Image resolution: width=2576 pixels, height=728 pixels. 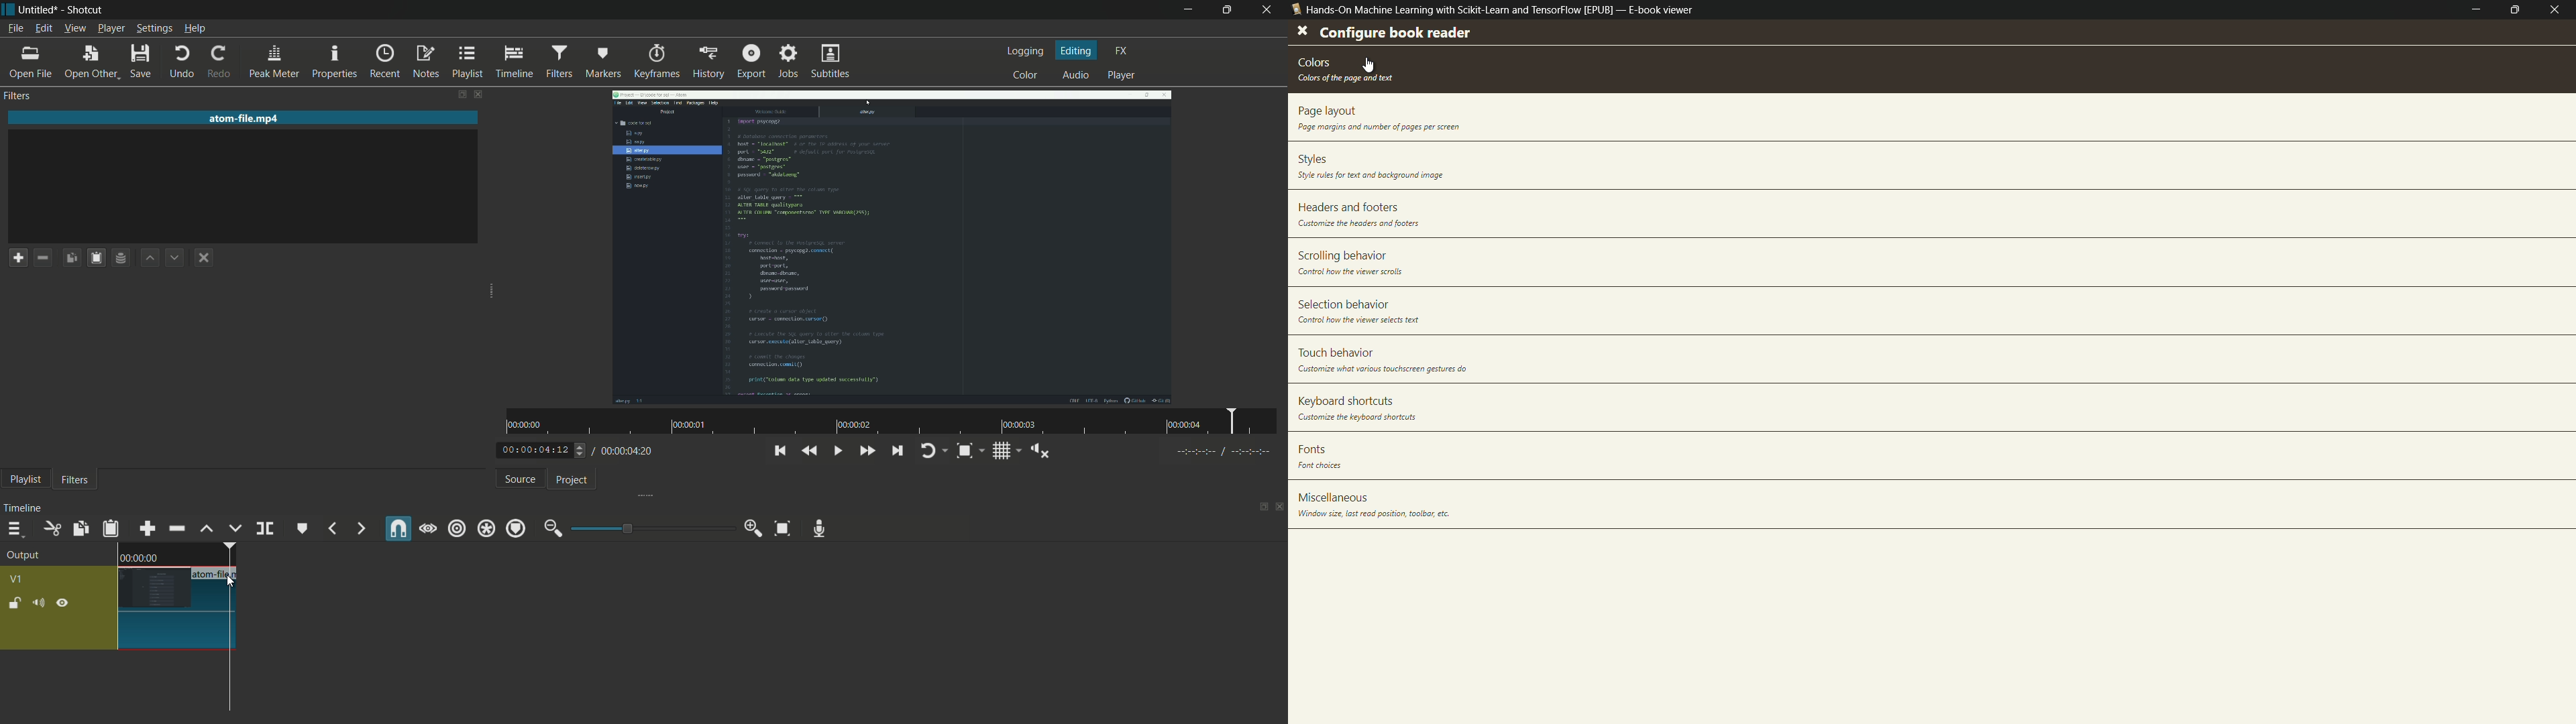 What do you see at coordinates (247, 600) in the screenshot?
I see `choose color` at bounding box center [247, 600].